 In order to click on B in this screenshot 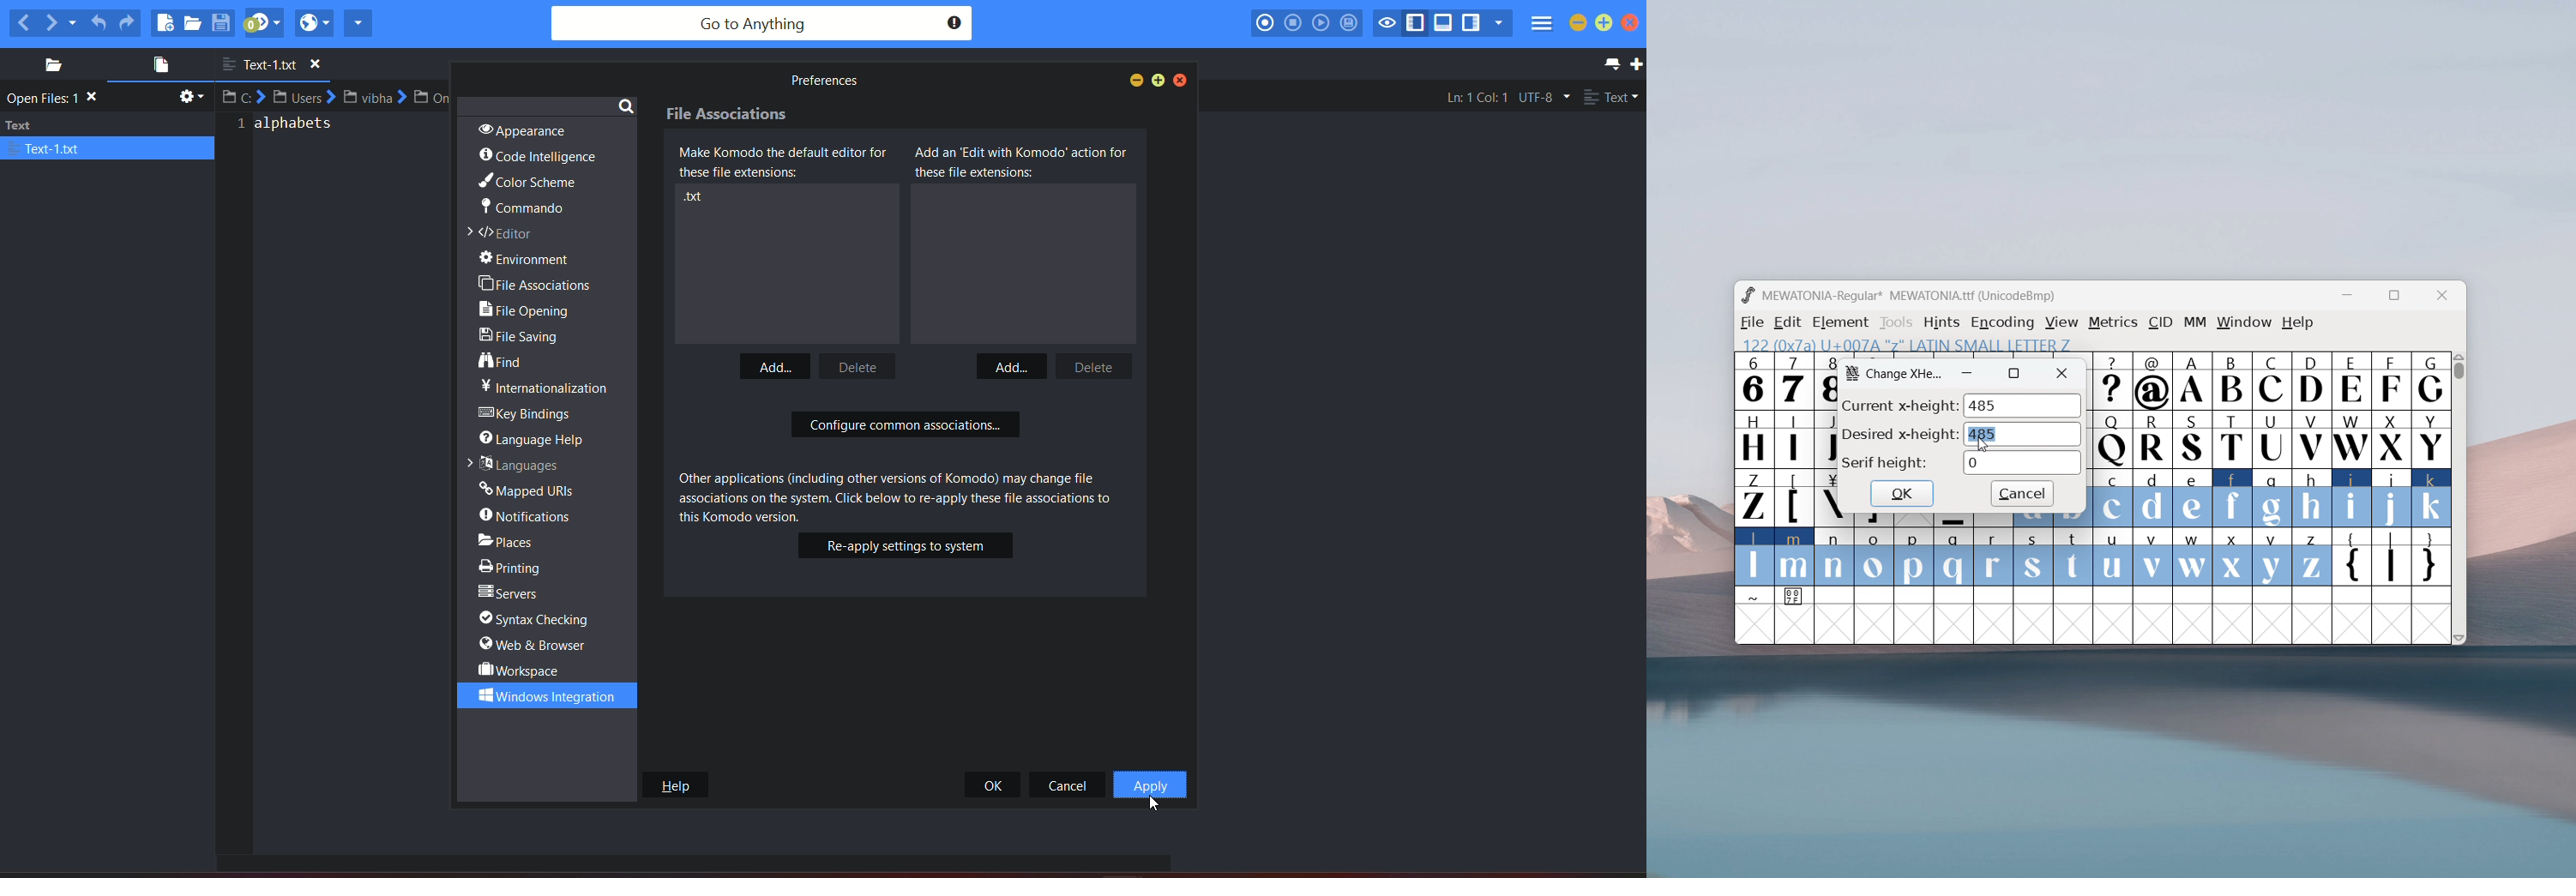, I will do `click(2232, 381)`.